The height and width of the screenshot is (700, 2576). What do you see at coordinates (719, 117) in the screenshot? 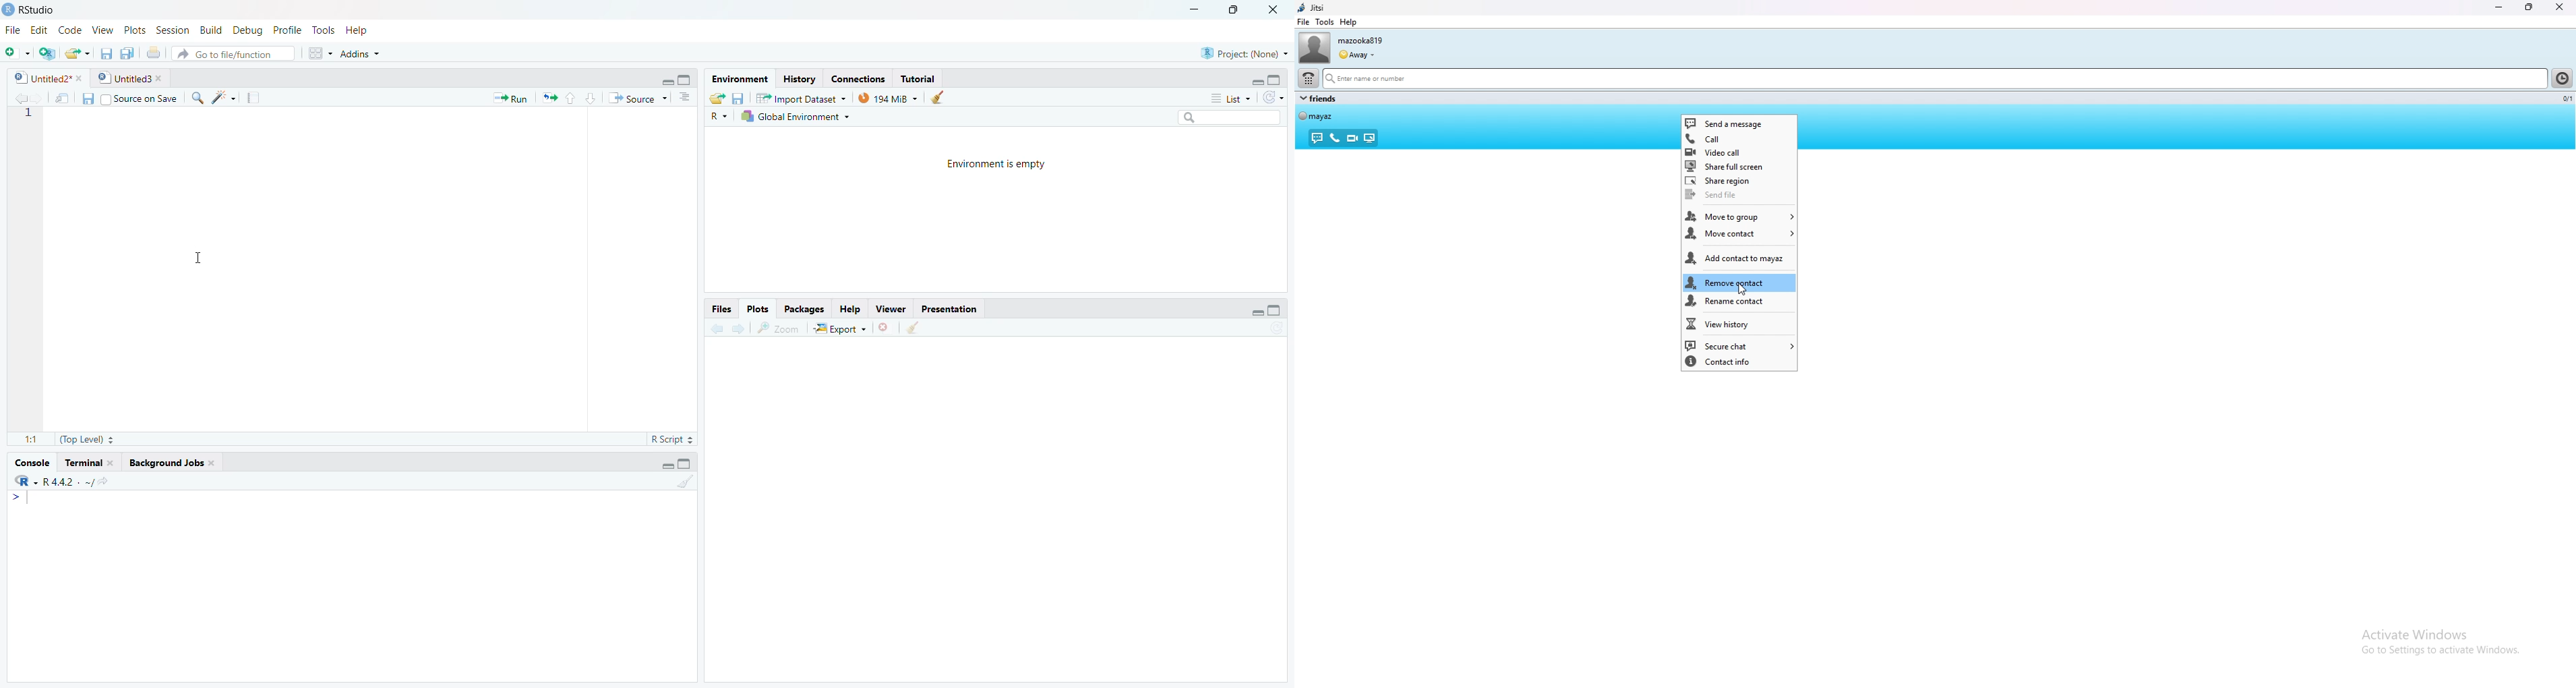
I see `` at bounding box center [719, 117].